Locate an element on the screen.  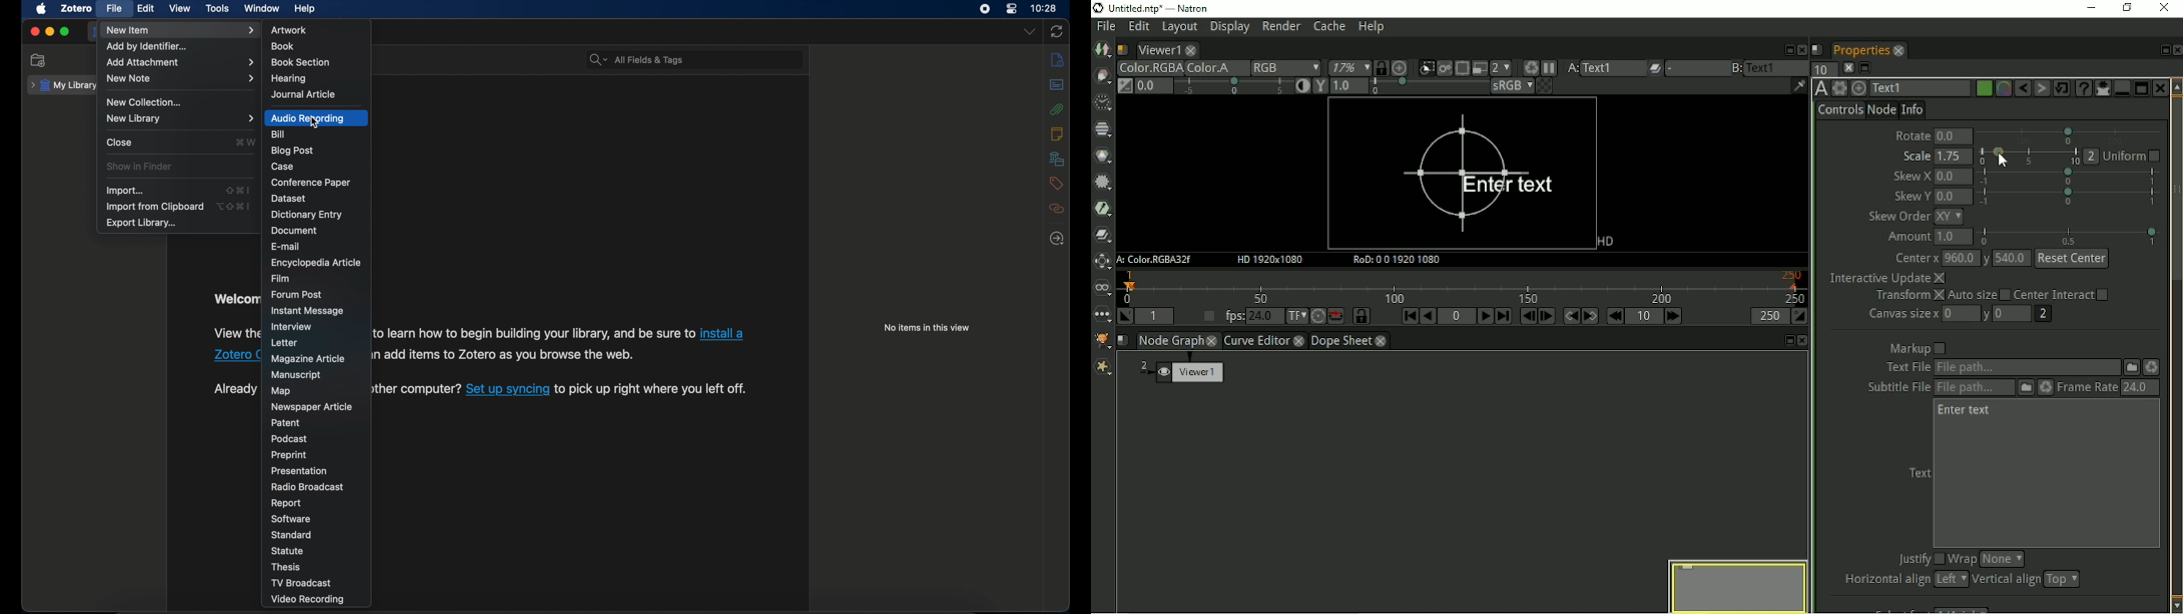
dictionary entry is located at coordinates (306, 214).